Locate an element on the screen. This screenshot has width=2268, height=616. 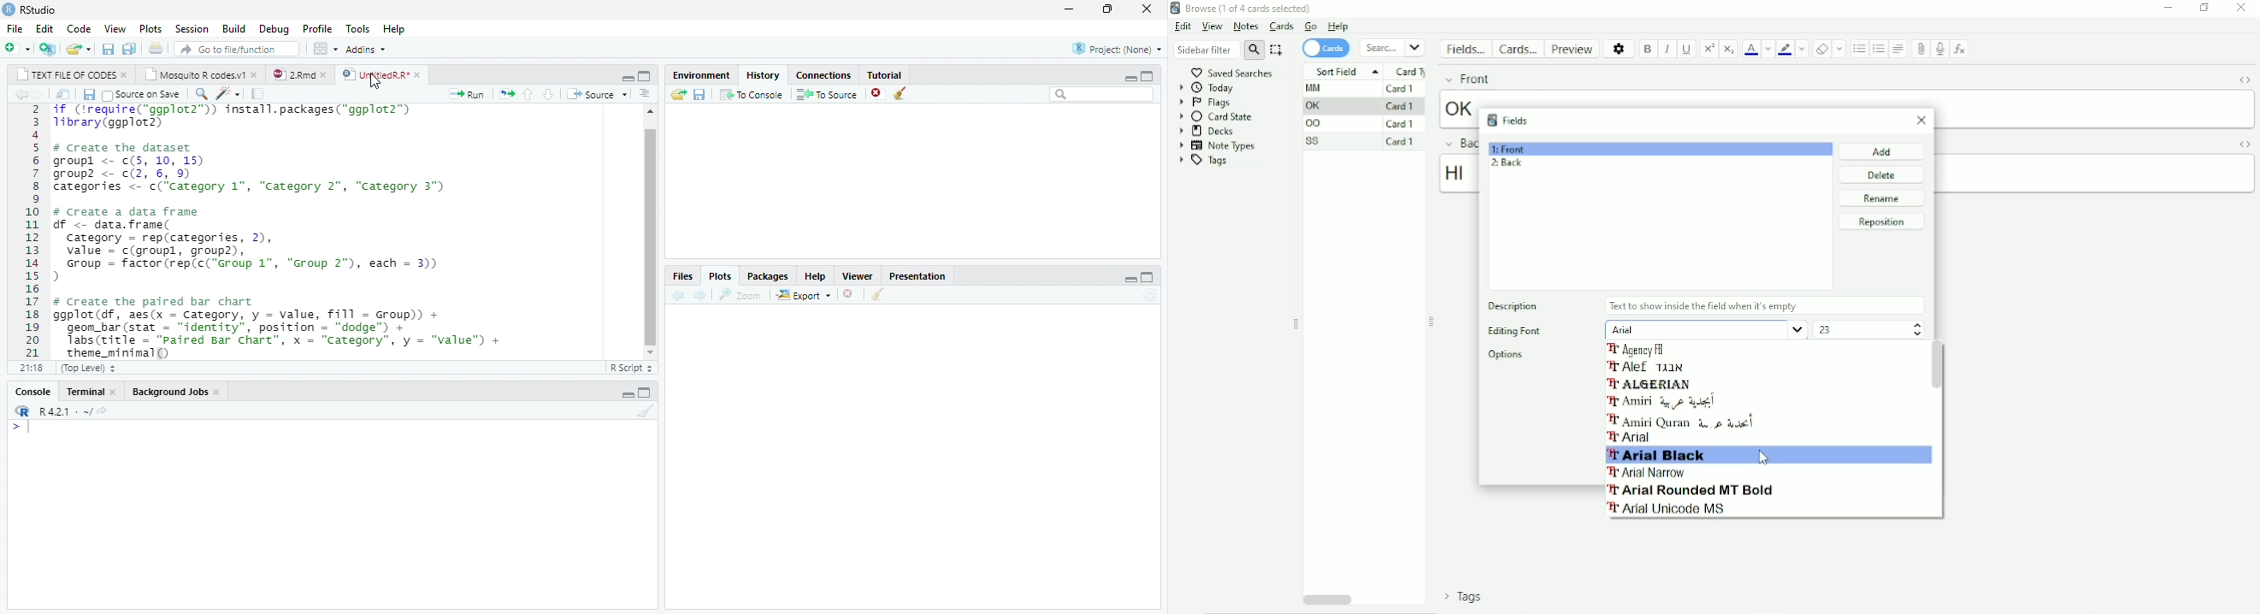
Arial is located at coordinates (1633, 438).